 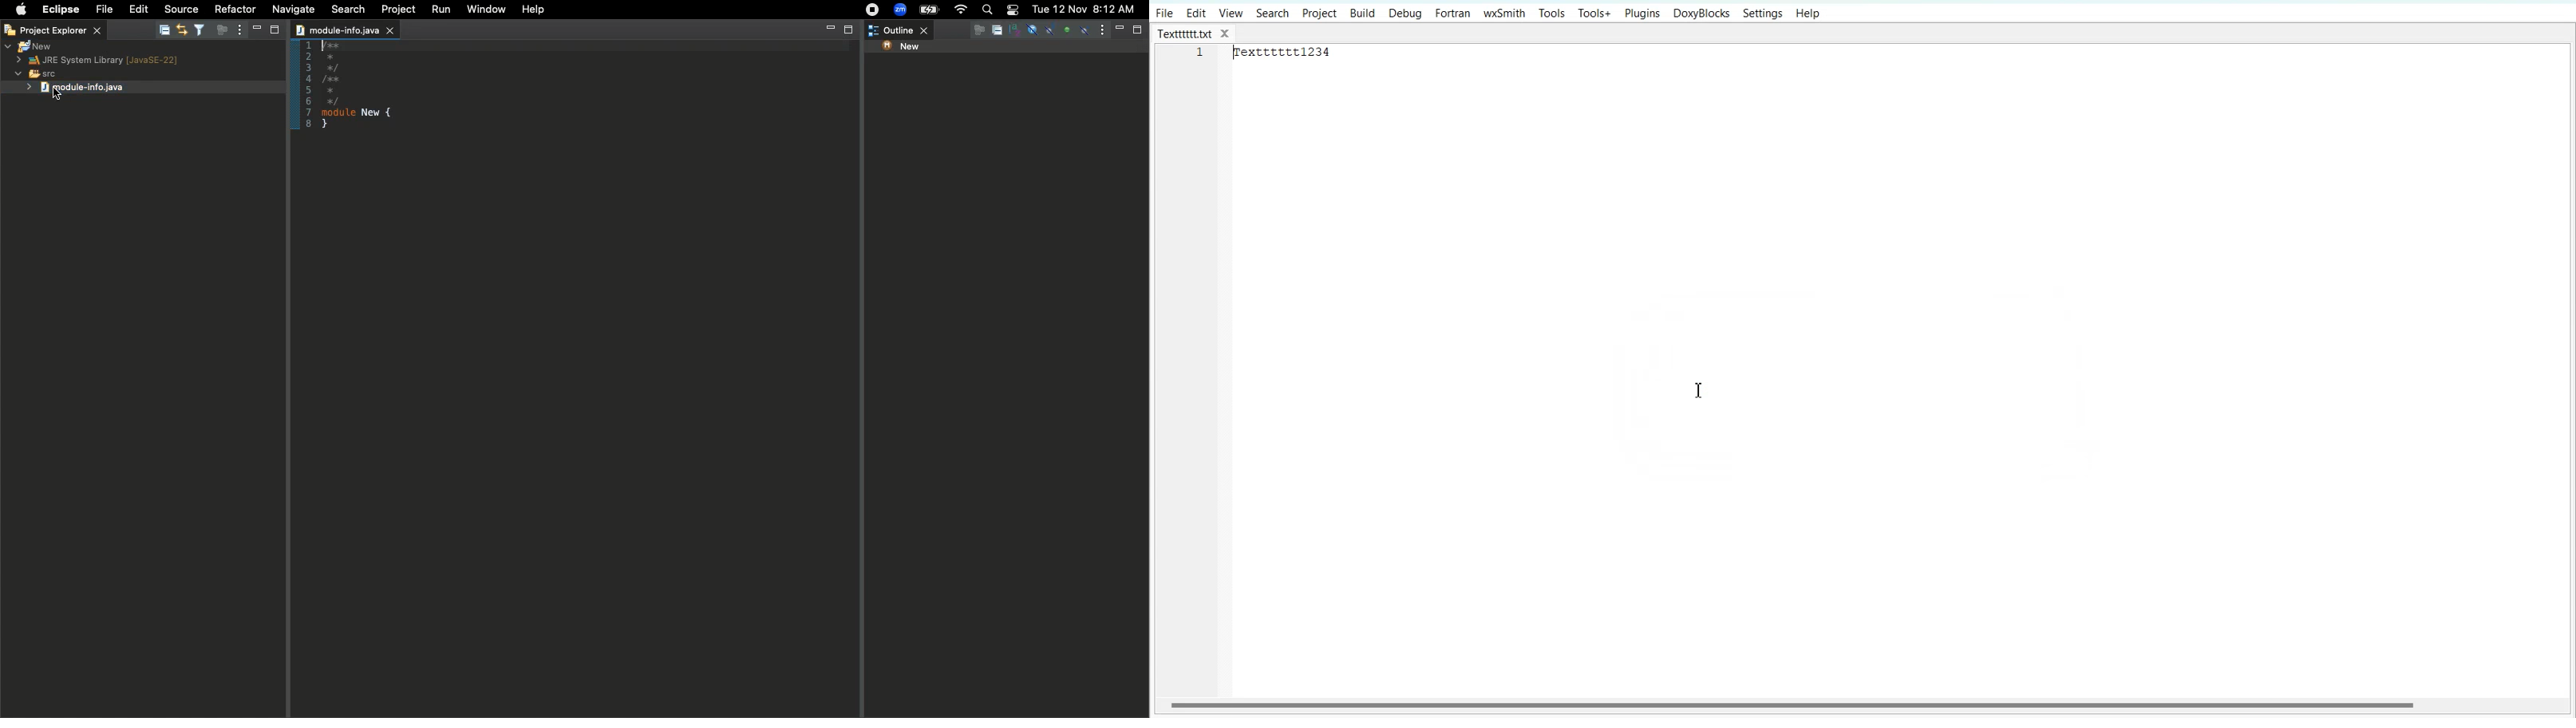 What do you see at coordinates (868, 10) in the screenshot?
I see `Recording` at bounding box center [868, 10].